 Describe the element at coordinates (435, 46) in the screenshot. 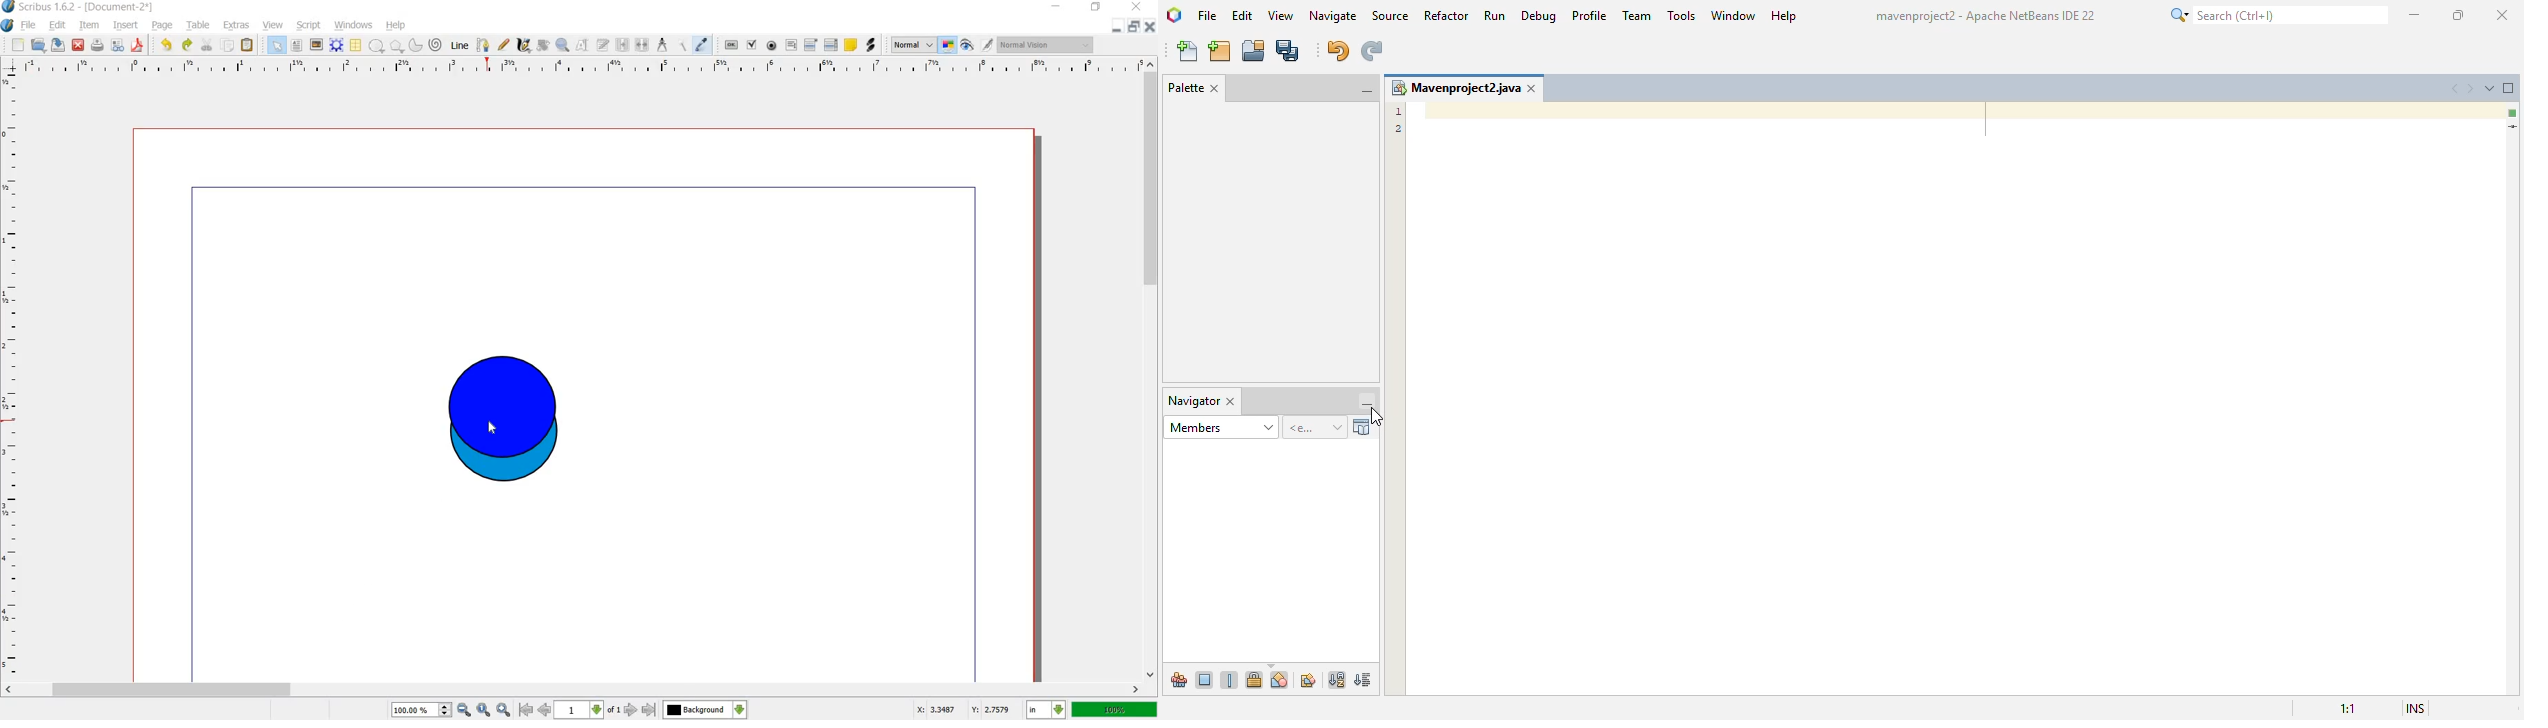

I see `spiral` at that location.